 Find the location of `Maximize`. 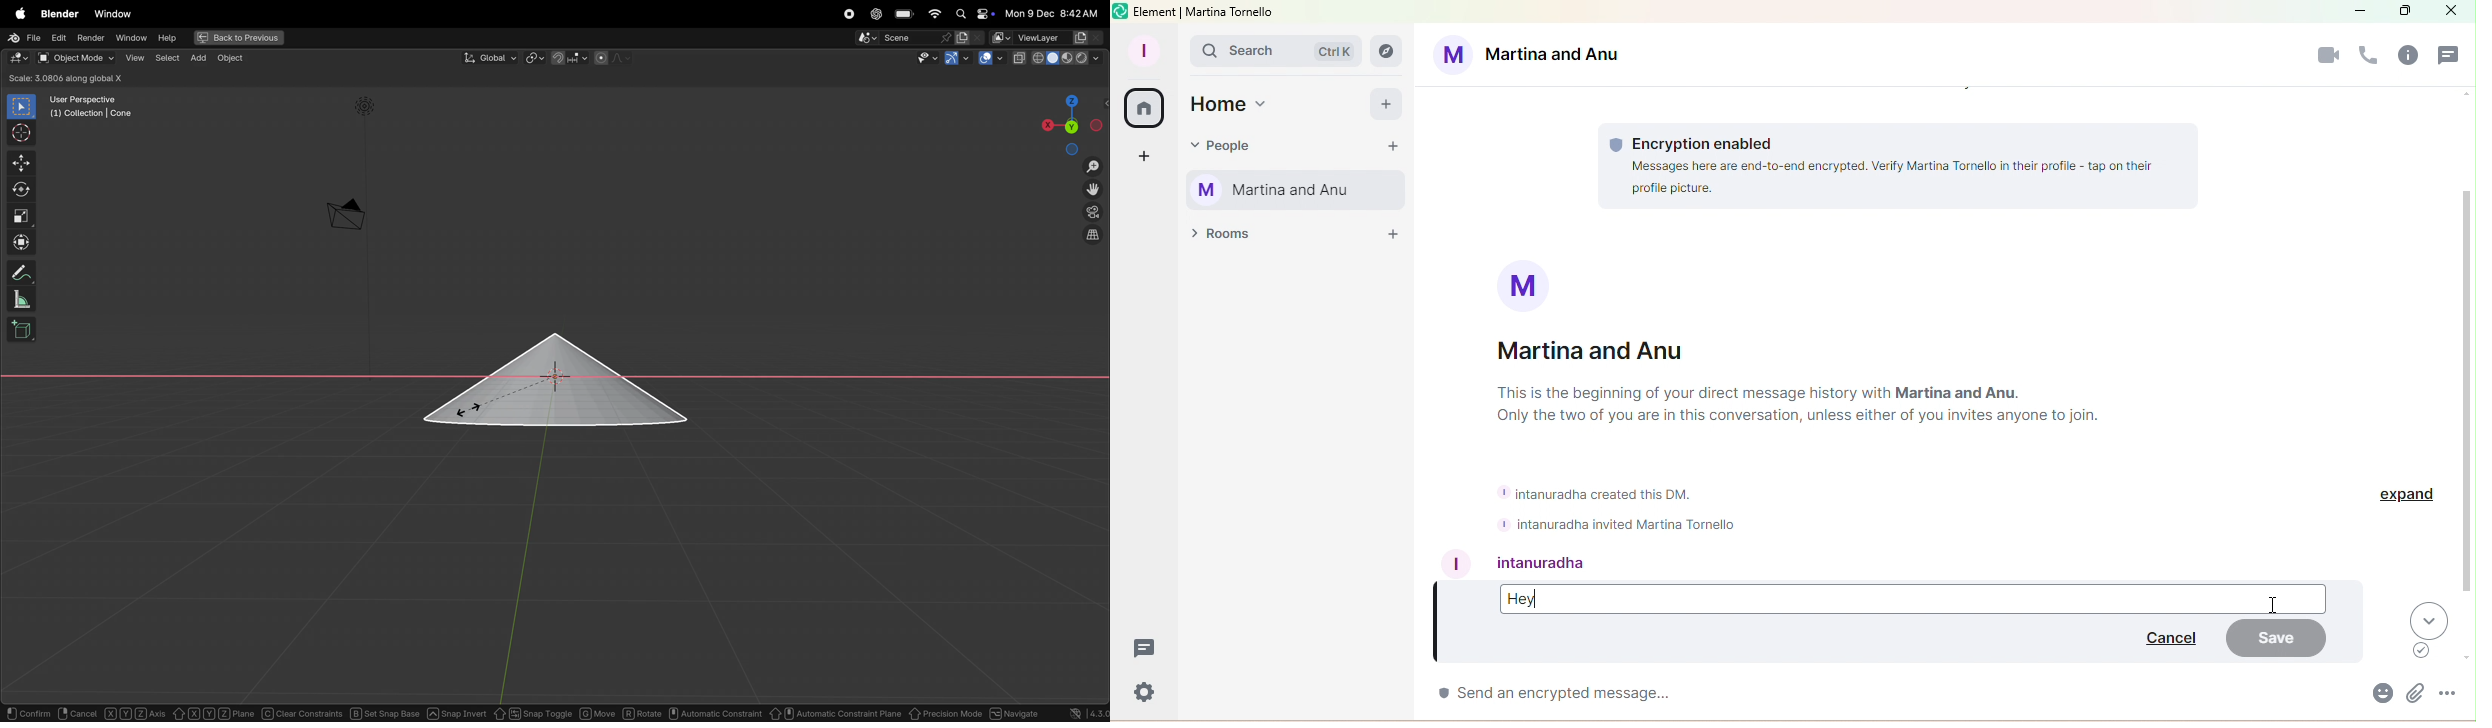

Maximize is located at coordinates (2400, 13).